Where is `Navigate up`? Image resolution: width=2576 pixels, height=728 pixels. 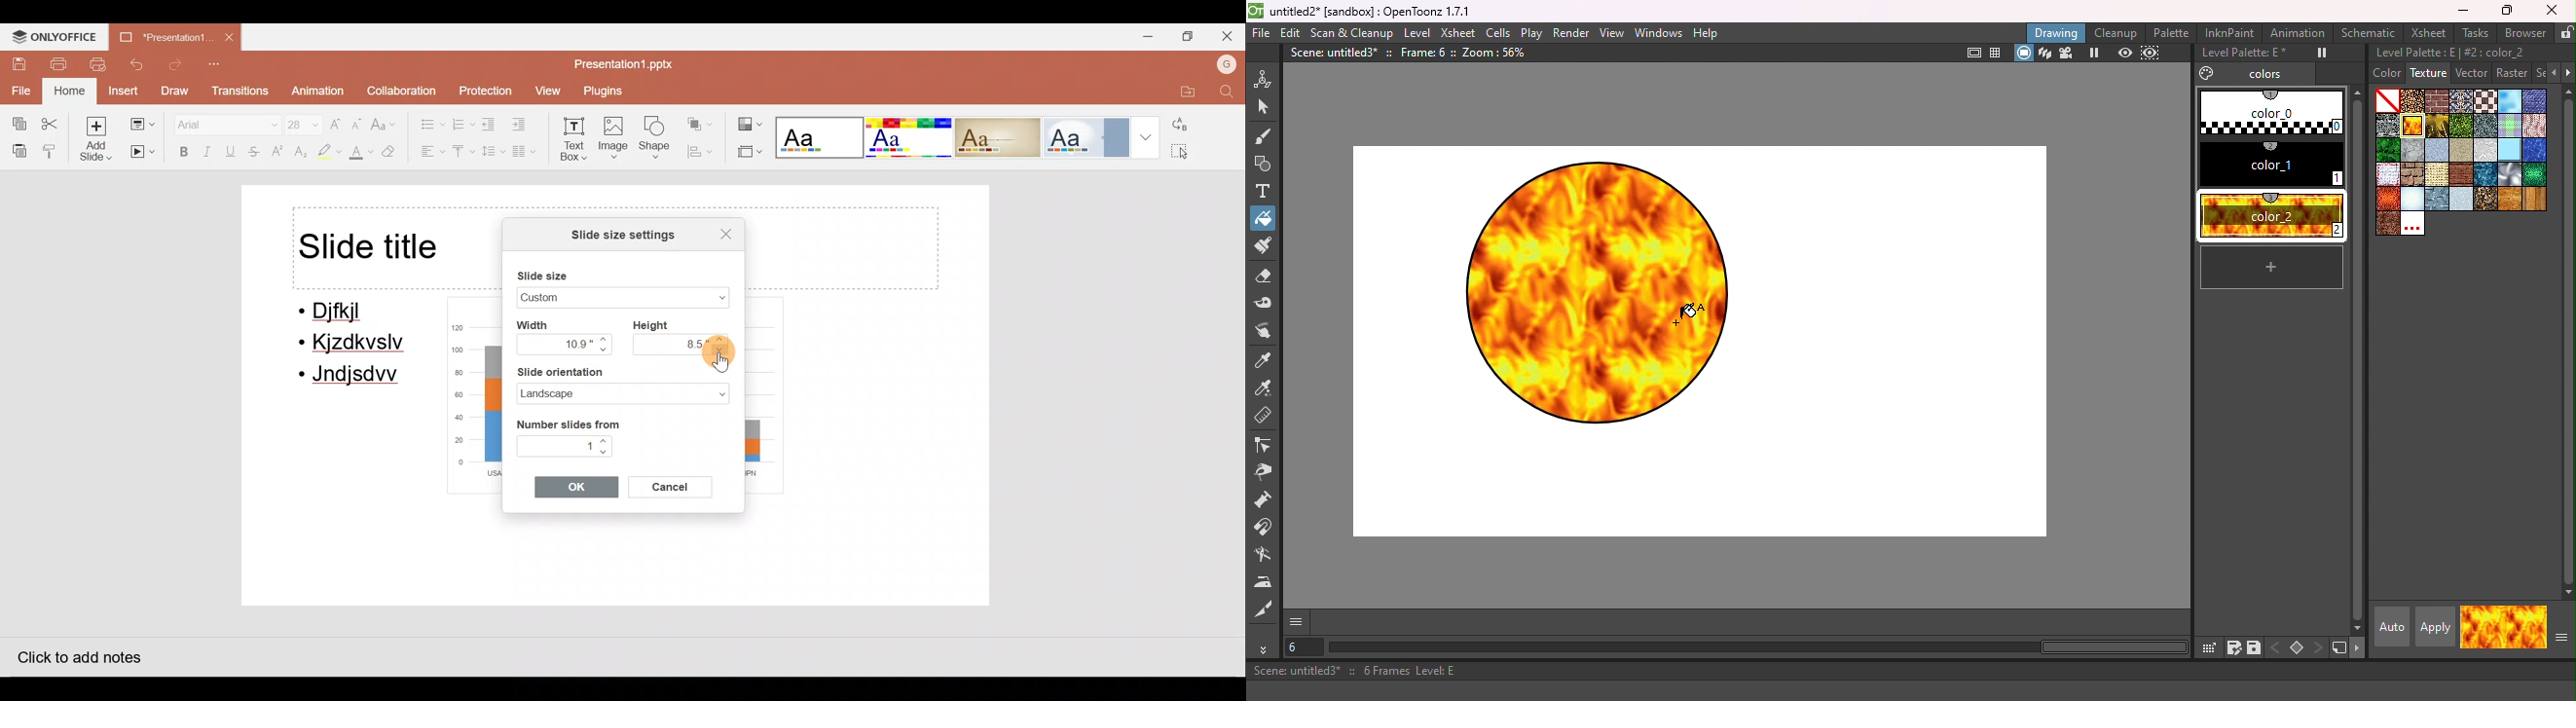 Navigate up is located at coordinates (604, 338).